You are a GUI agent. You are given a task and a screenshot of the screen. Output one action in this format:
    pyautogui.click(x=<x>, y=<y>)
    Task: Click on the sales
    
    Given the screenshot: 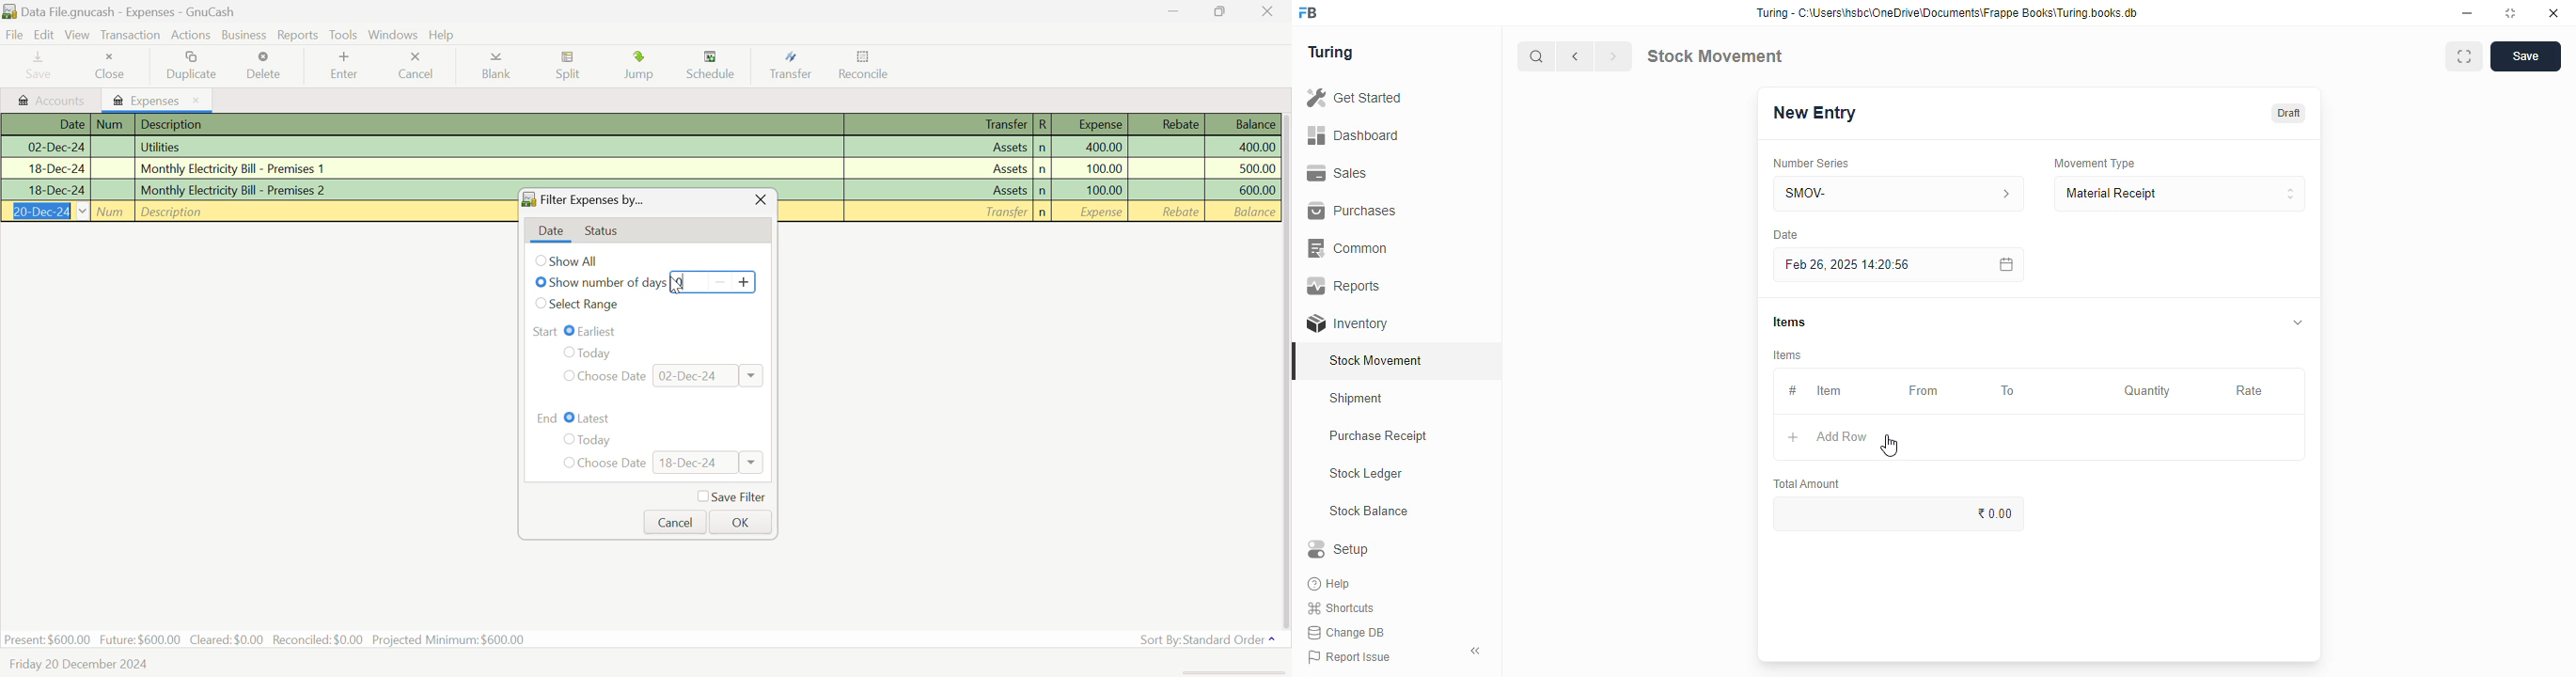 What is the action you would take?
    pyautogui.click(x=1337, y=173)
    